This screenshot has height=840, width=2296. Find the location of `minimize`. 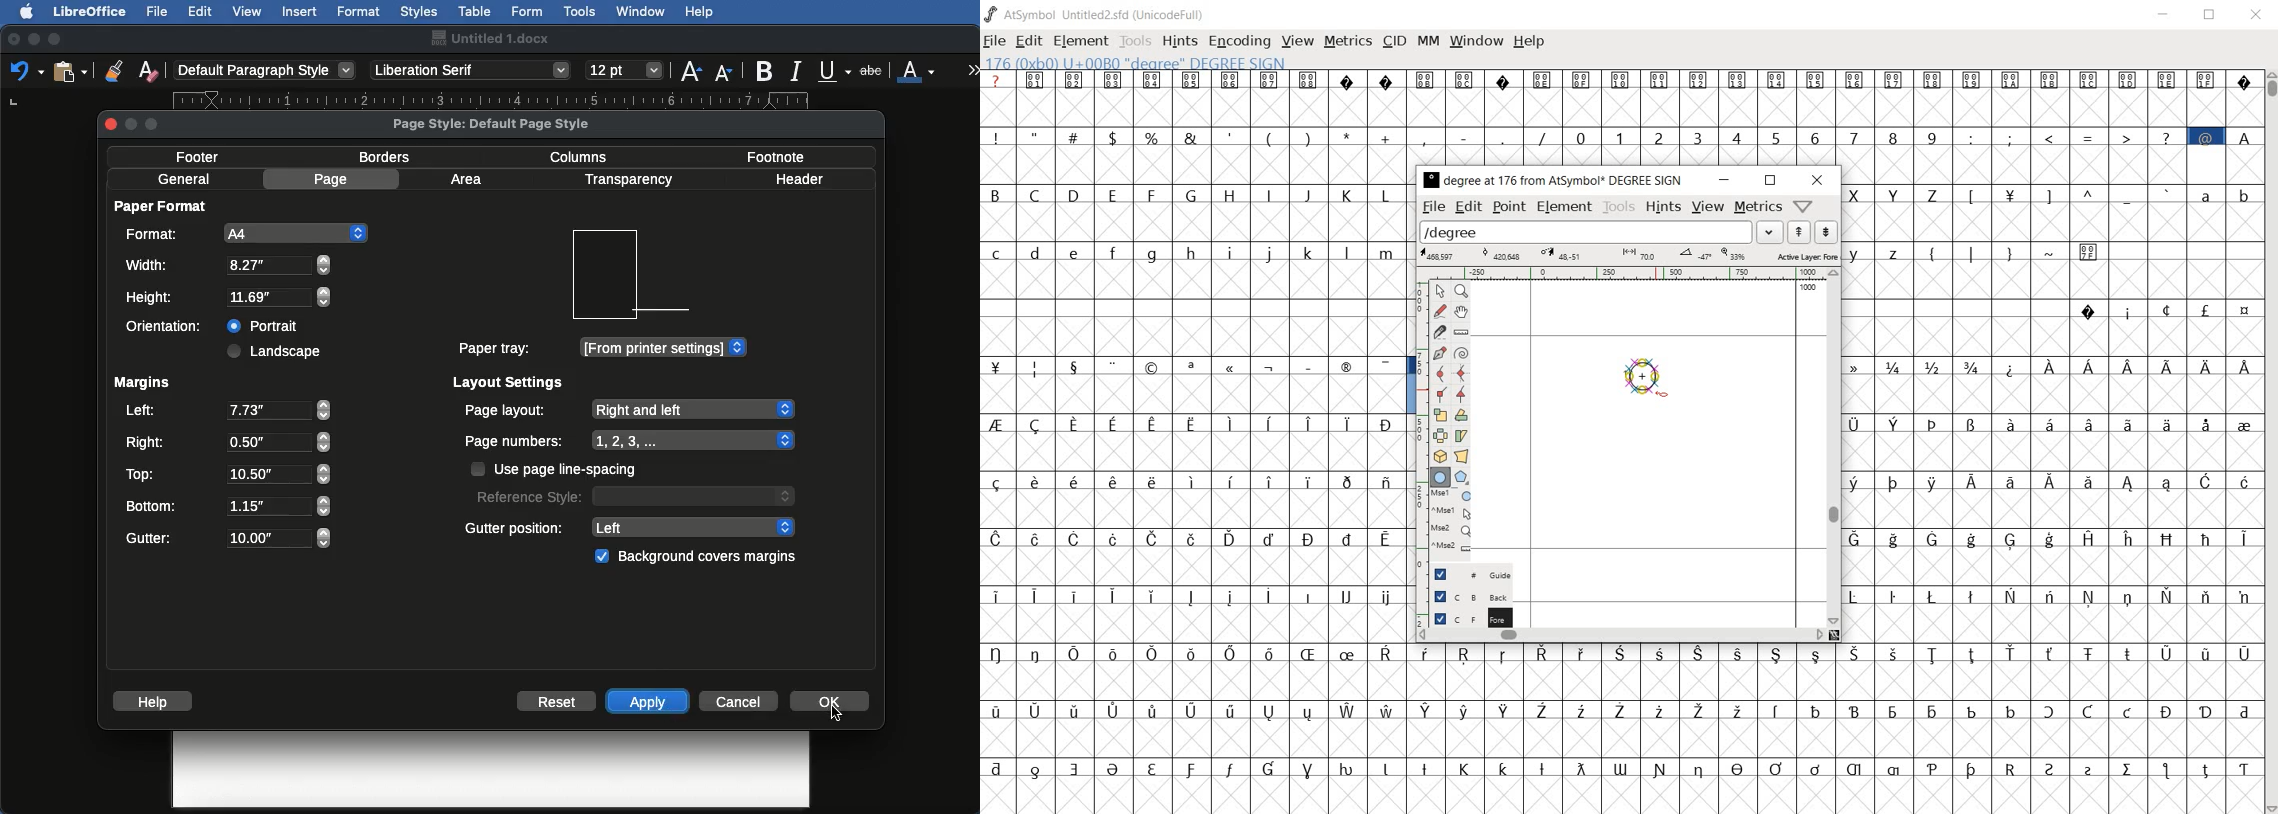

minimize is located at coordinates (1722, 180).